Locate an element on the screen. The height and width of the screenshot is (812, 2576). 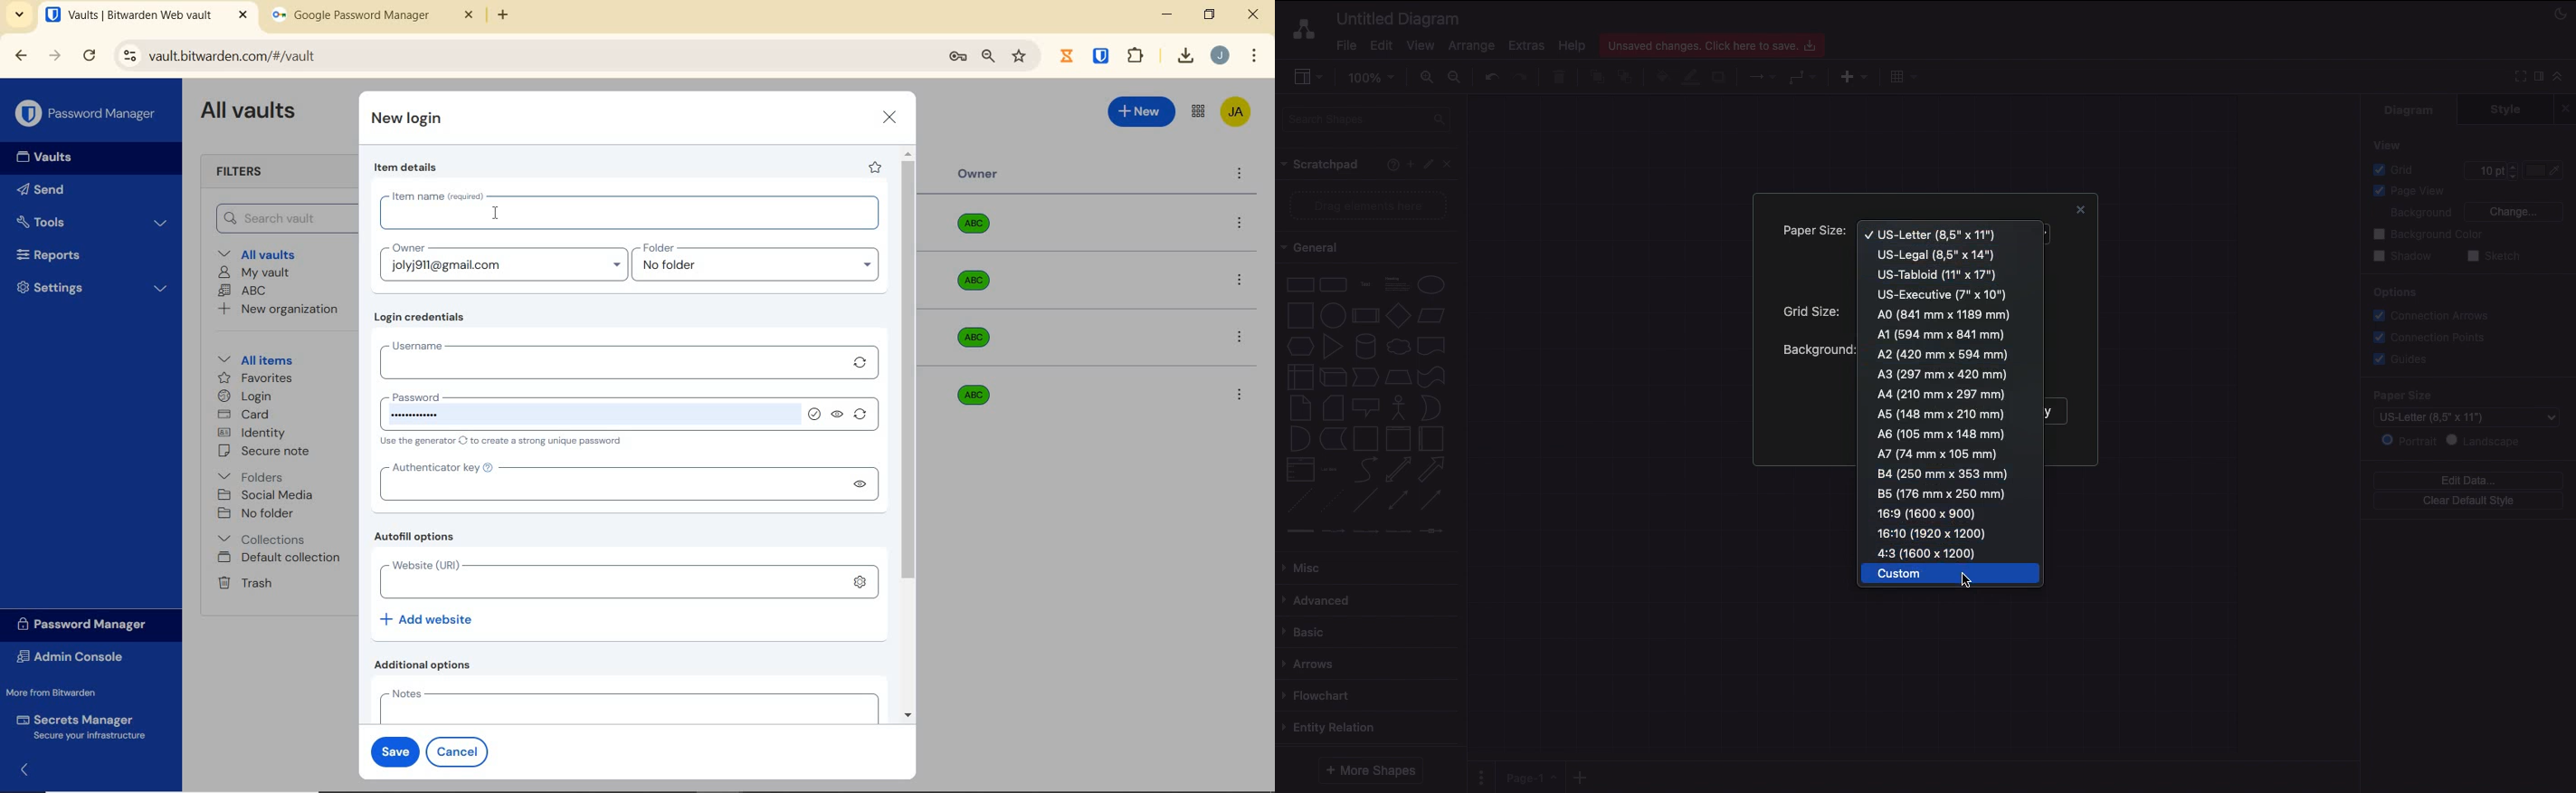
favorite is located at coordinates (874, 167).